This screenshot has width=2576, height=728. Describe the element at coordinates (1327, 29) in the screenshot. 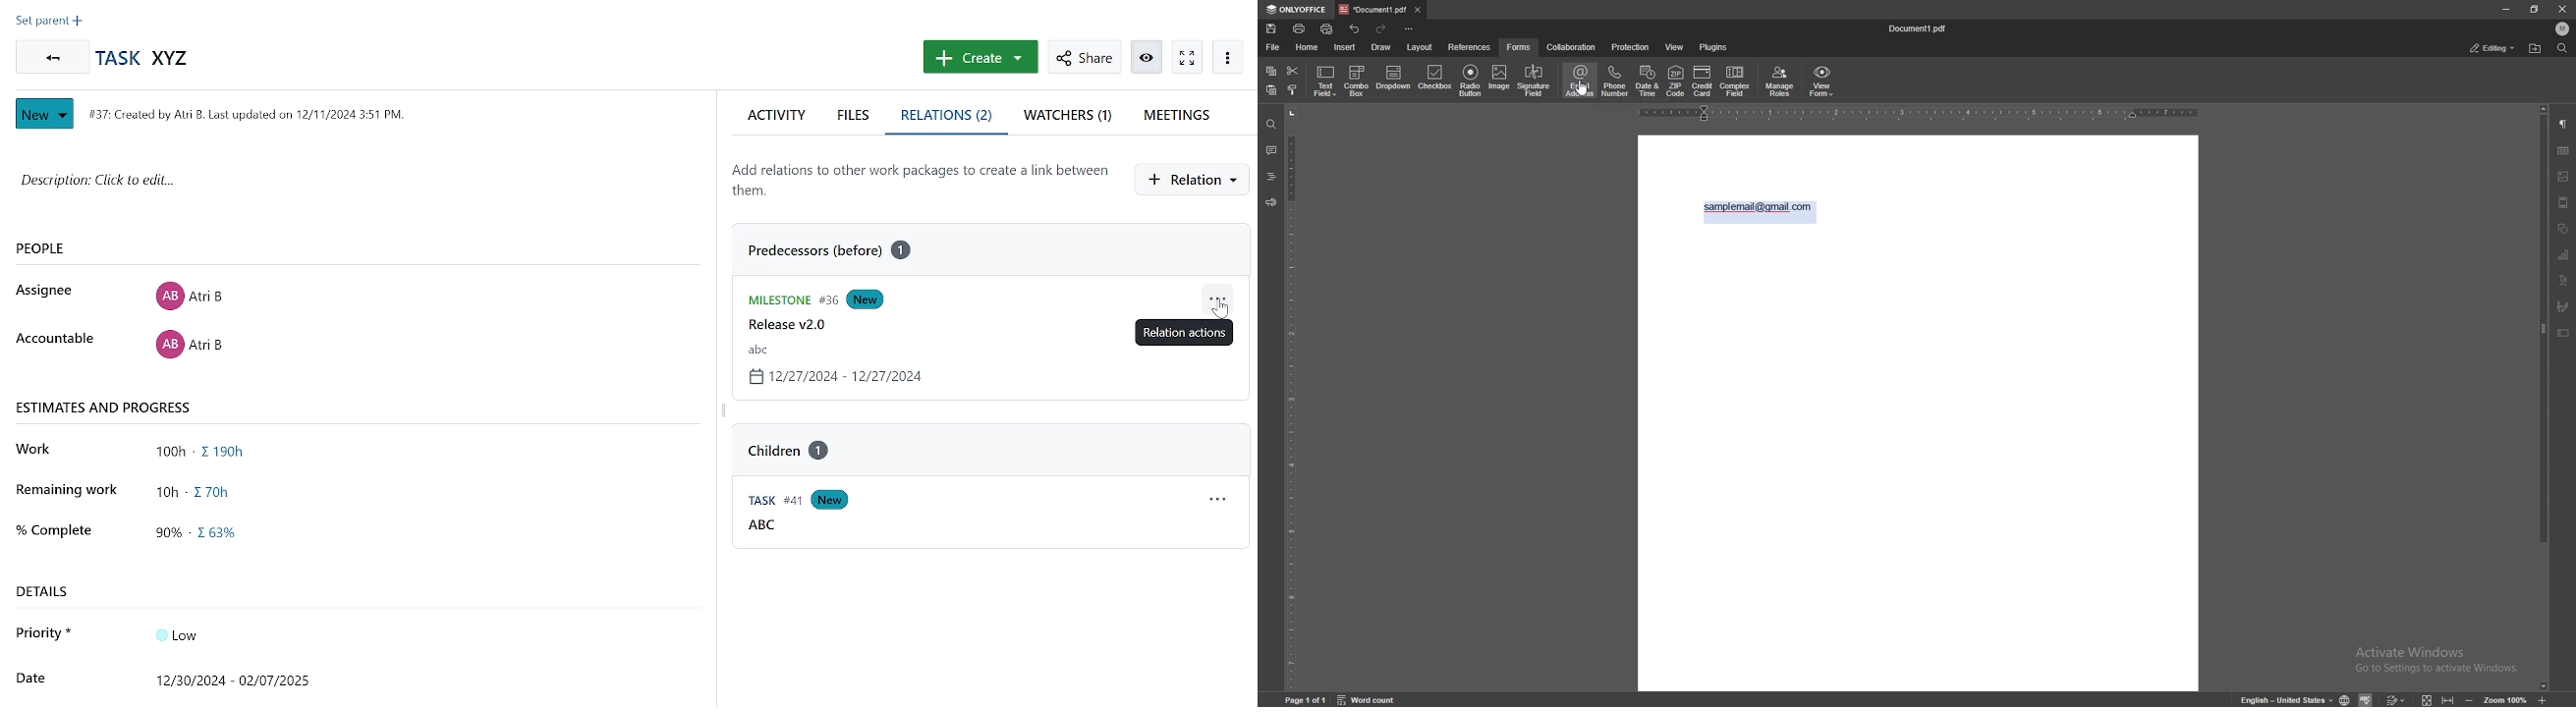

I see `quickprint` at that location.